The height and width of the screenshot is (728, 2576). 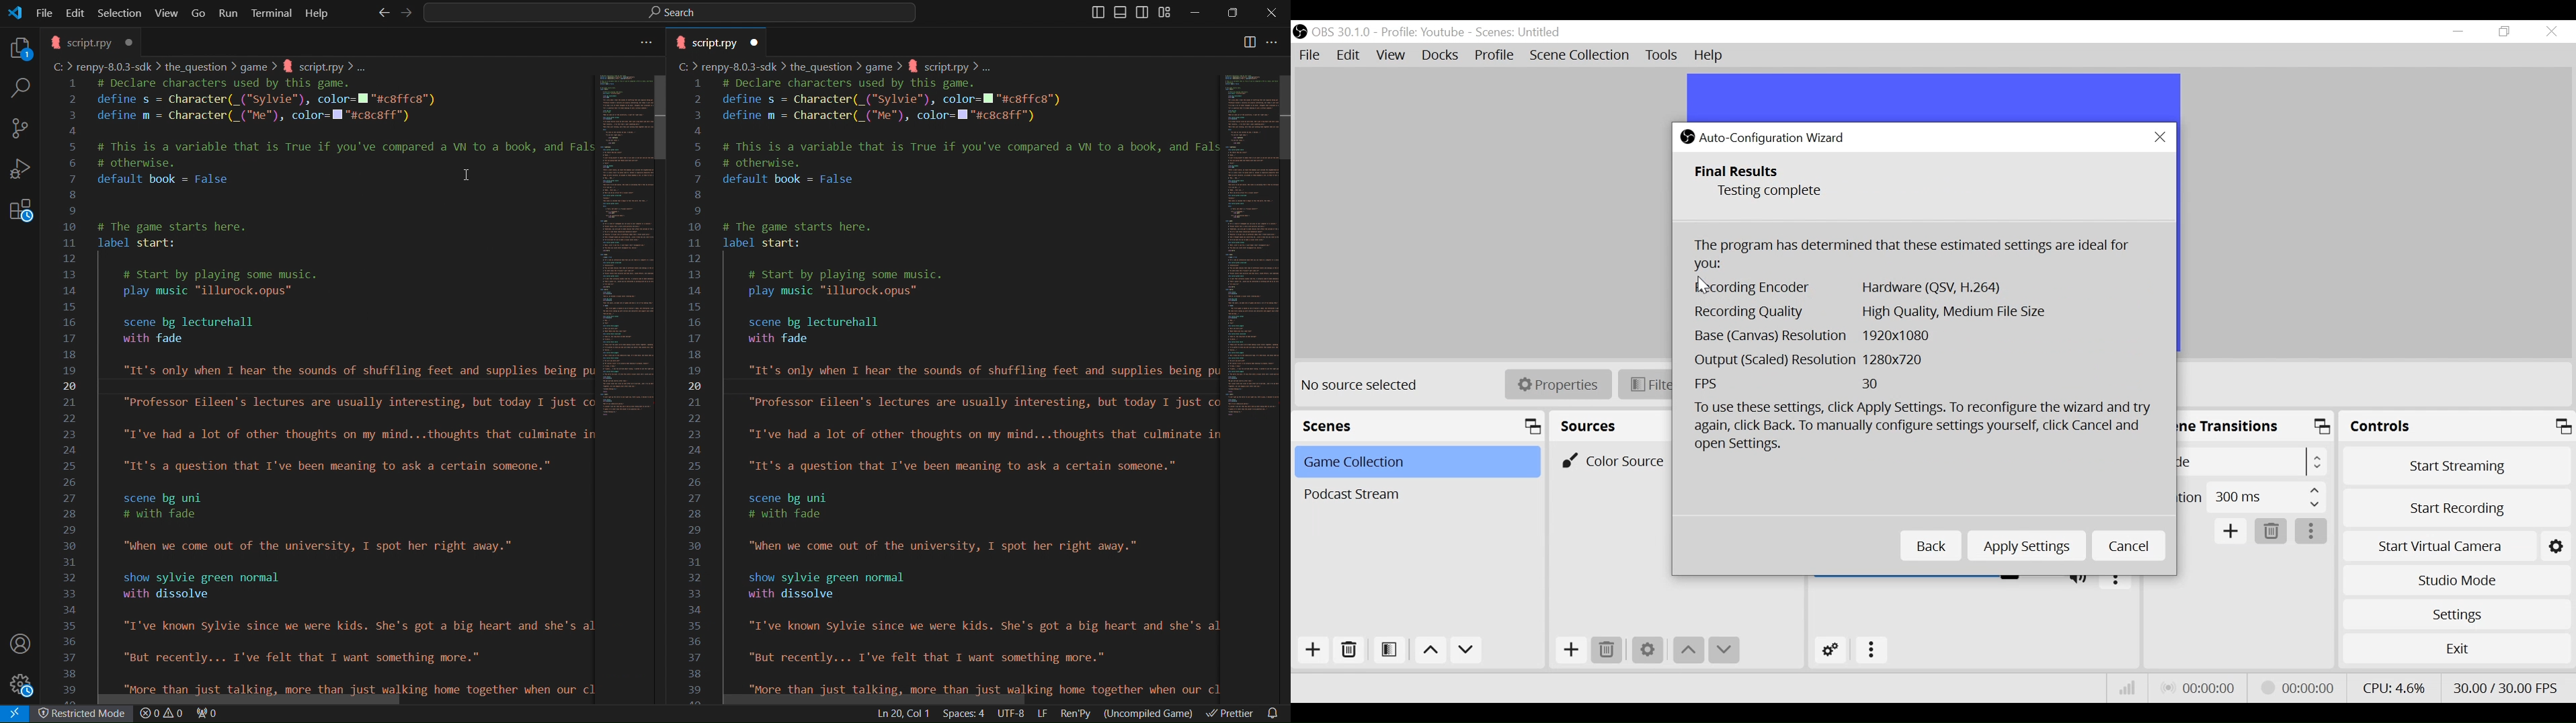 What do you see at coordinates (1144, 13) in the screenshot?
I see `Toggle Secondary Sidebar` at bounding box center [1144, 13].